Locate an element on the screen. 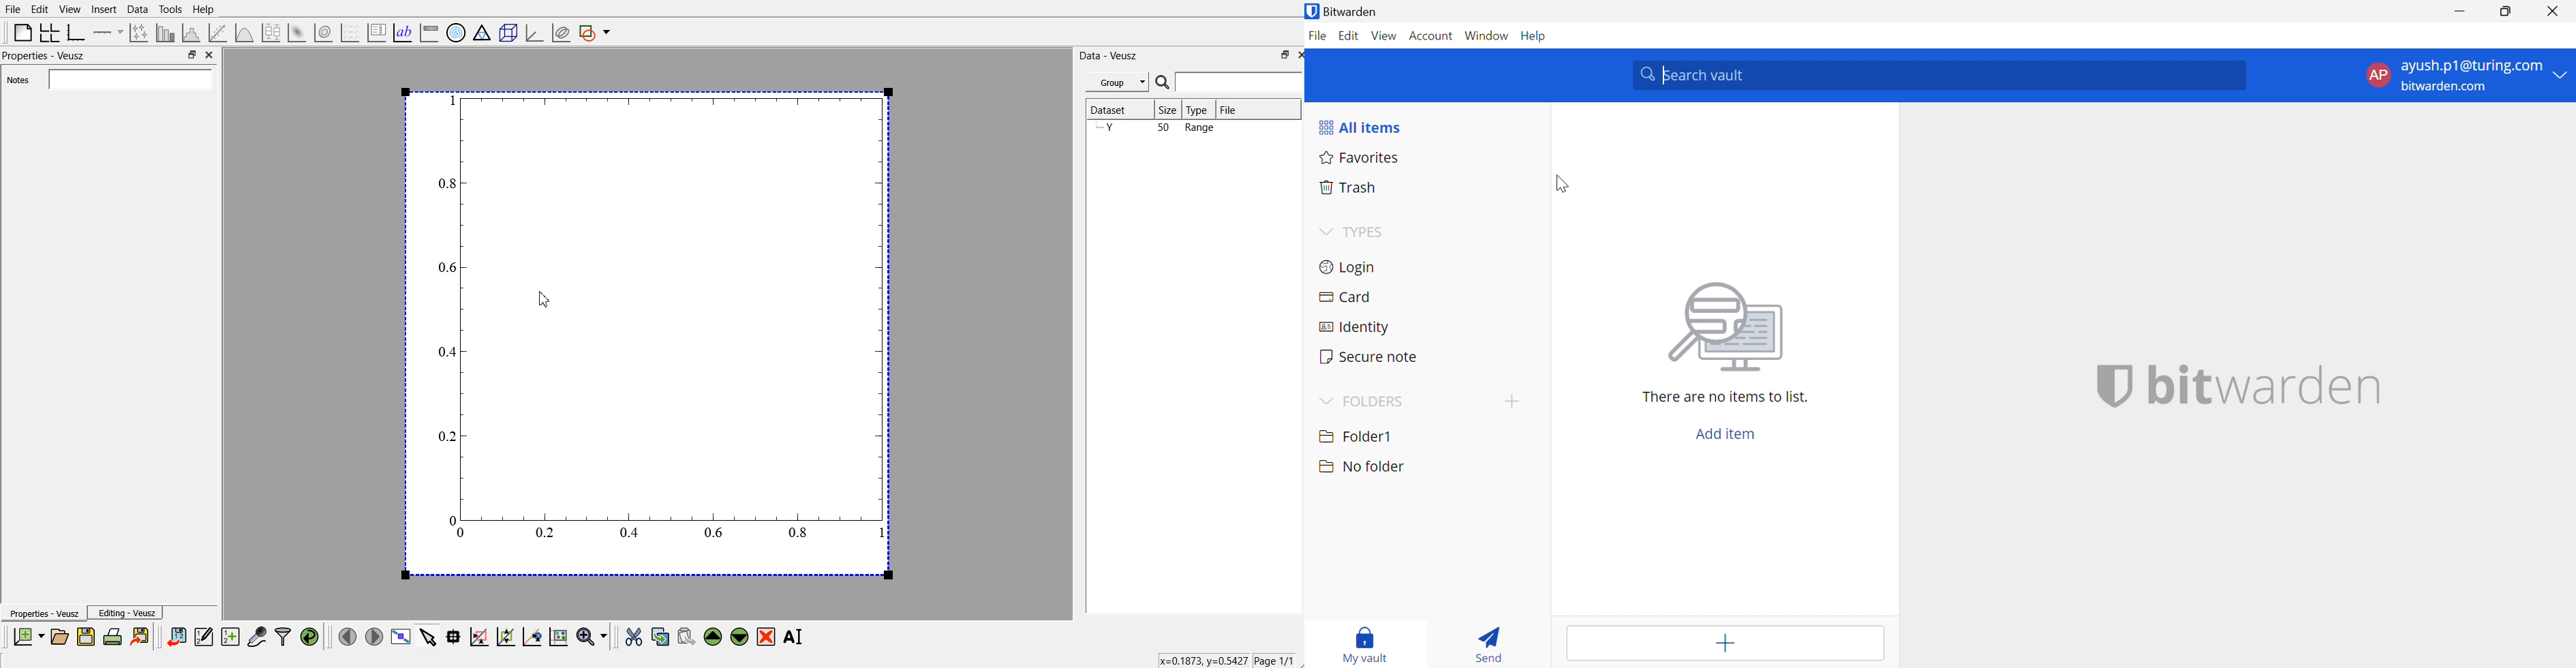 The image size is (2576, 672). move the selected widgets up is located at coordinates (714, 637).